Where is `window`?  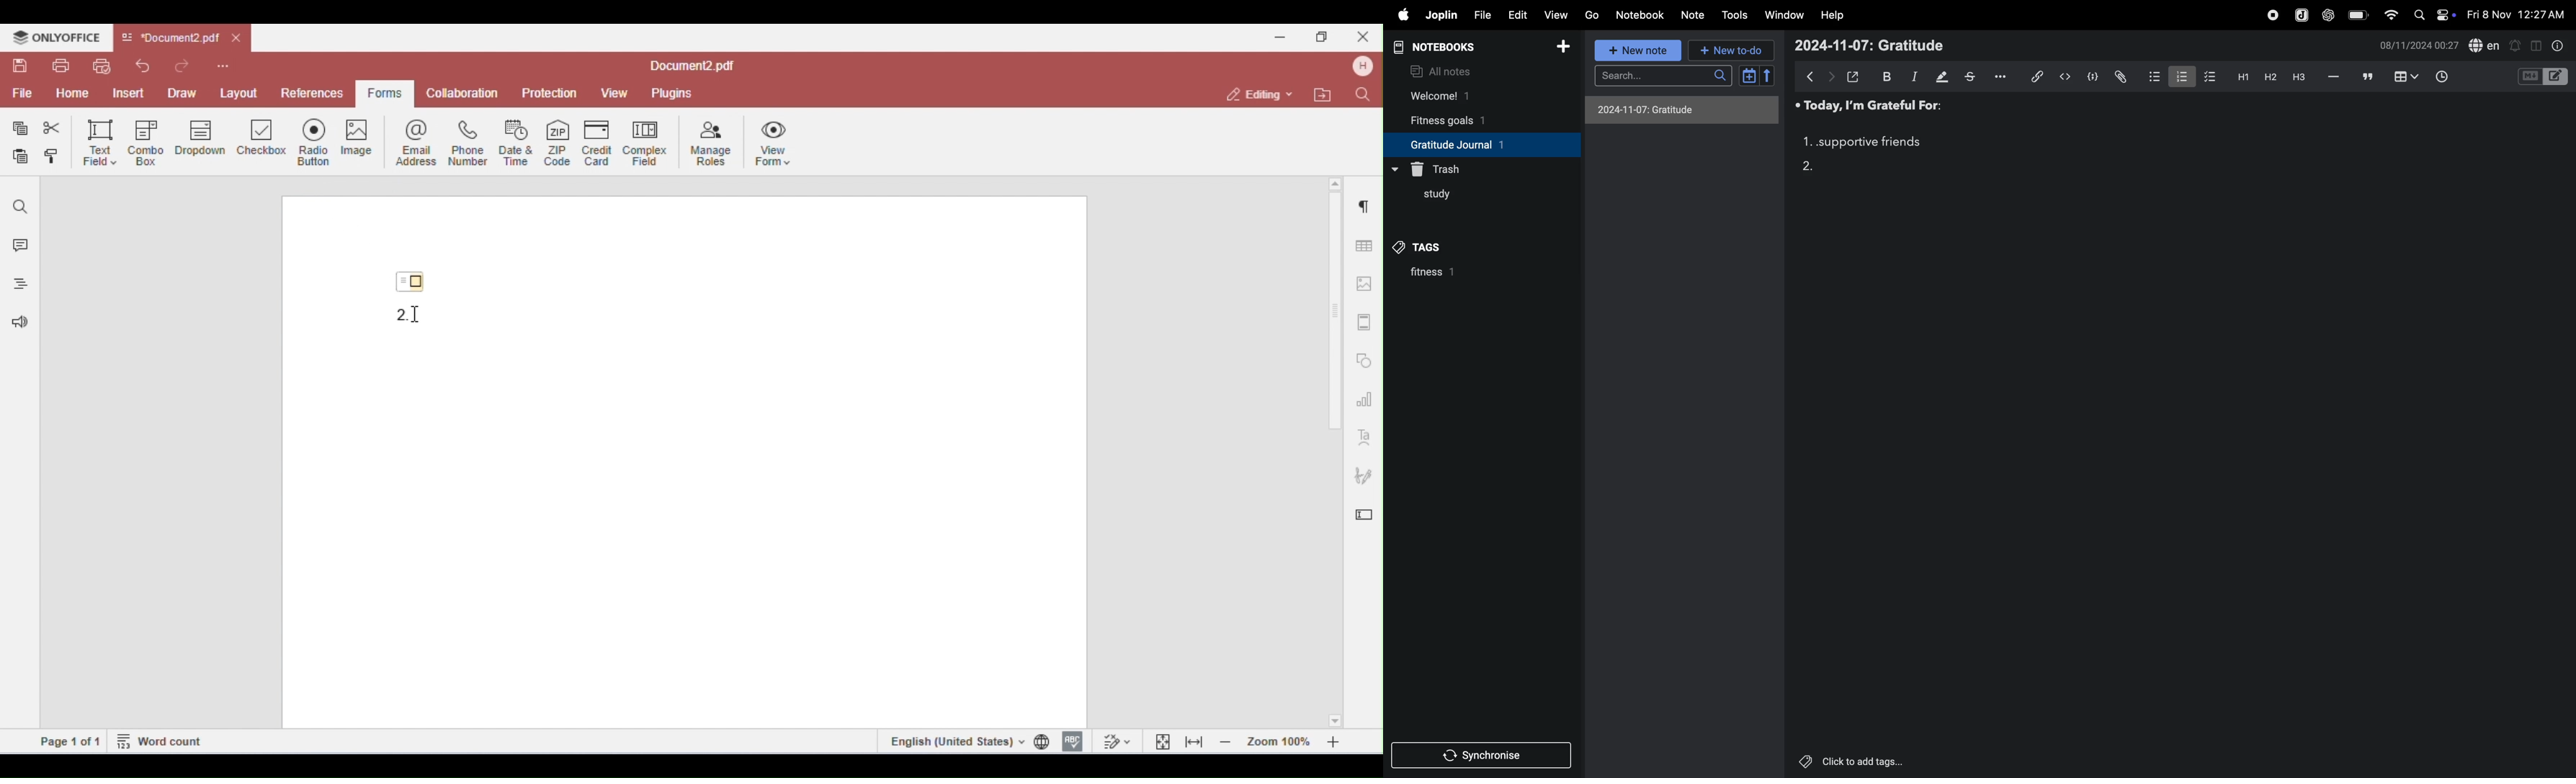 window is located at coordinates (1785, 14).